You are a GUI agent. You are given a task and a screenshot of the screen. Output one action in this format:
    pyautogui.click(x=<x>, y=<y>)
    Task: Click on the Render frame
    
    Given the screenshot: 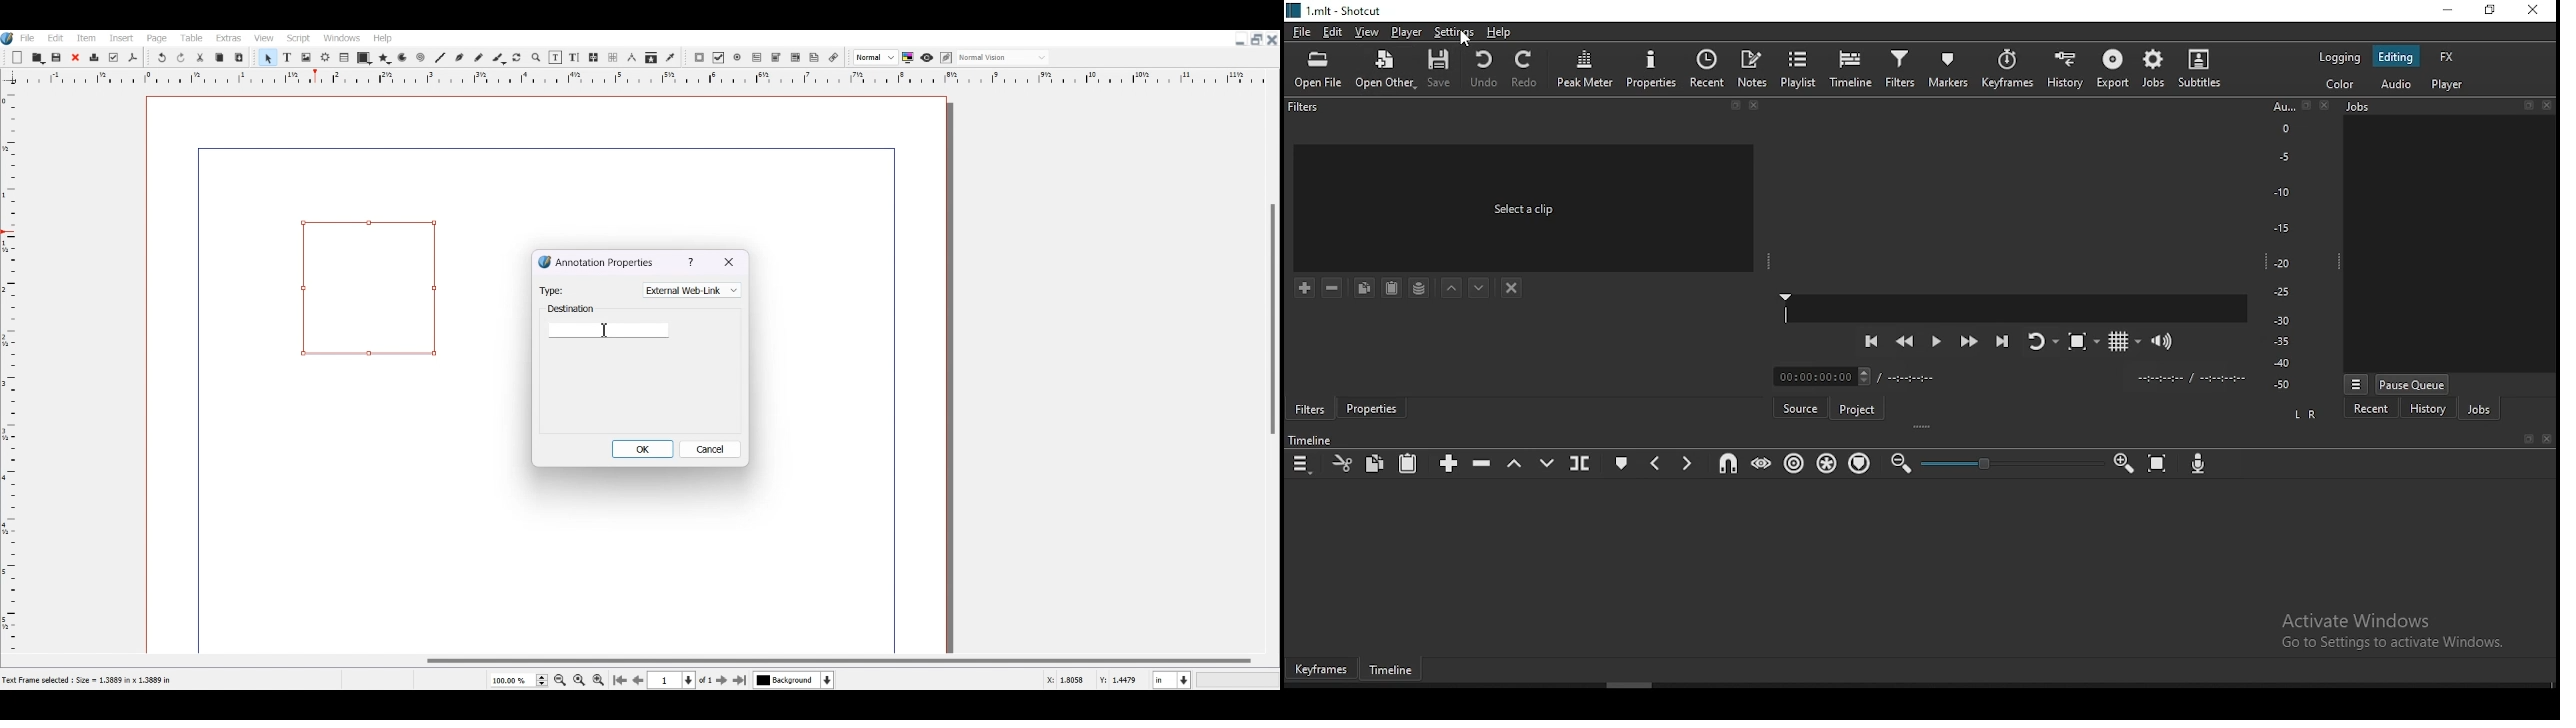 What is the action you would take?
    pyautogui.click(x=326, y=57)
    